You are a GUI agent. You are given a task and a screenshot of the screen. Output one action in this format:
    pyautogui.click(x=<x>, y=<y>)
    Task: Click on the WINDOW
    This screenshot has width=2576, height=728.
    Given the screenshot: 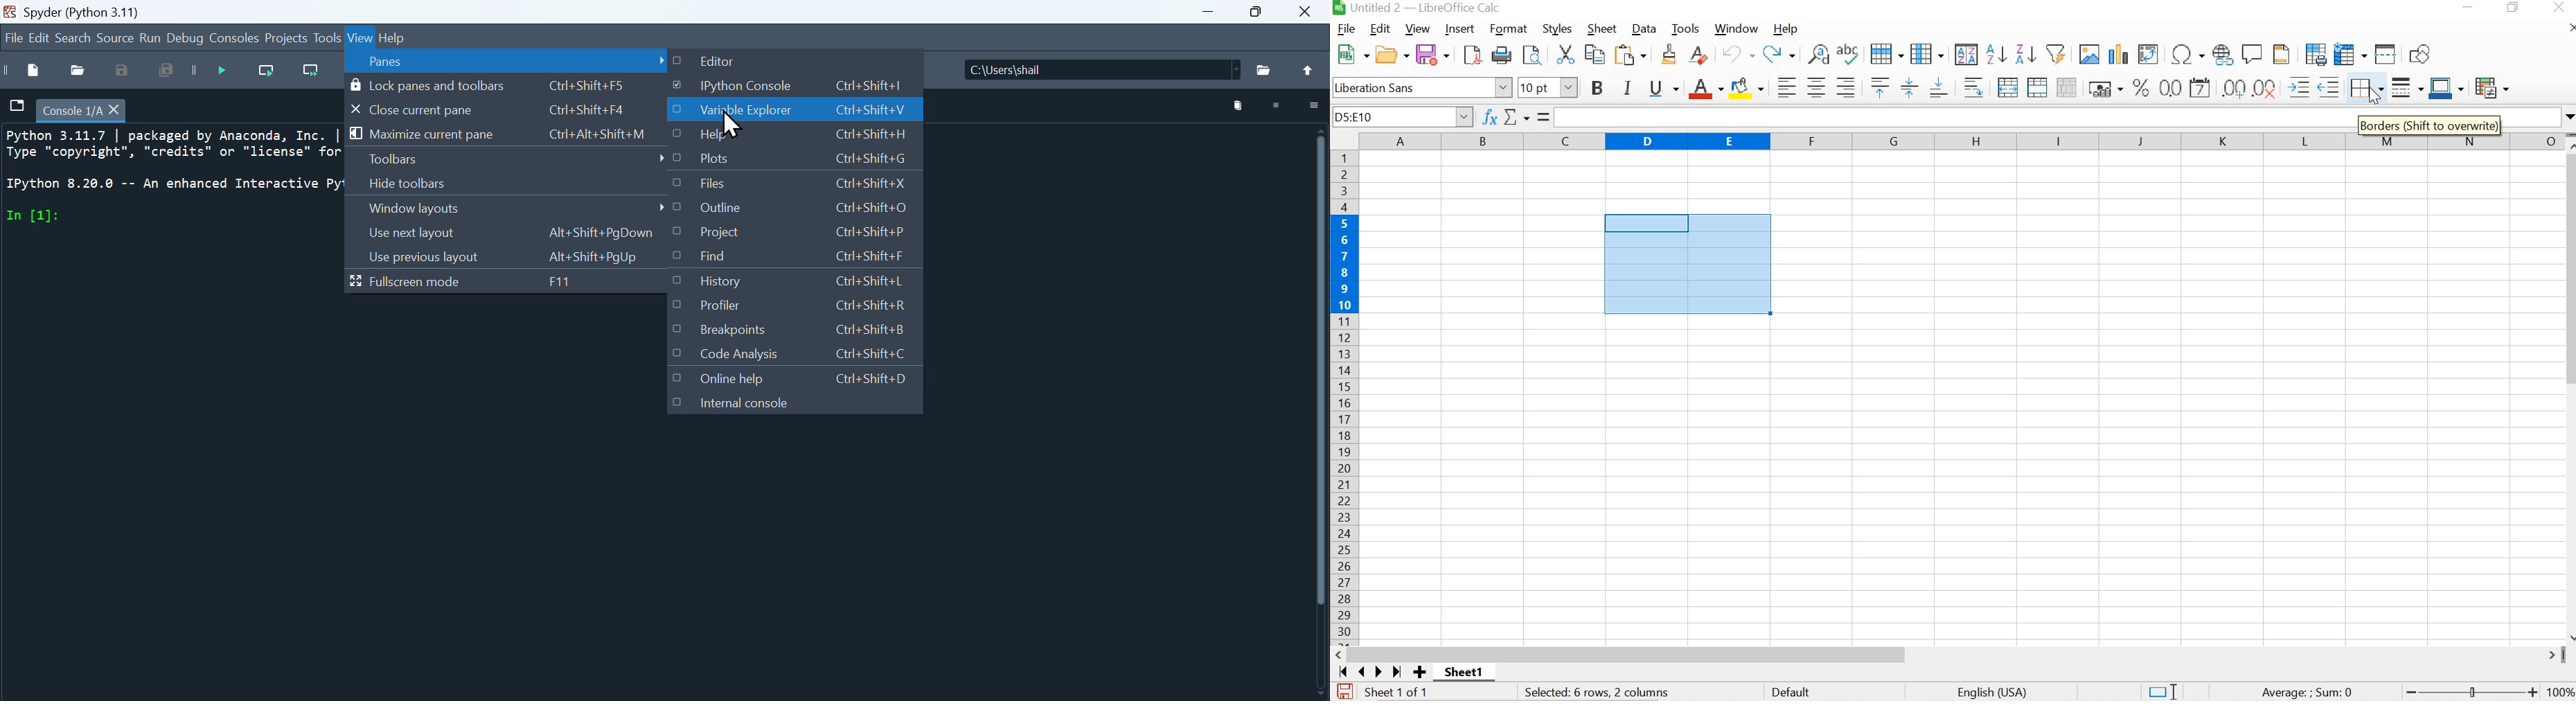 What is the action you would take?
    pyautogui.click(x=1736, y=29)
    